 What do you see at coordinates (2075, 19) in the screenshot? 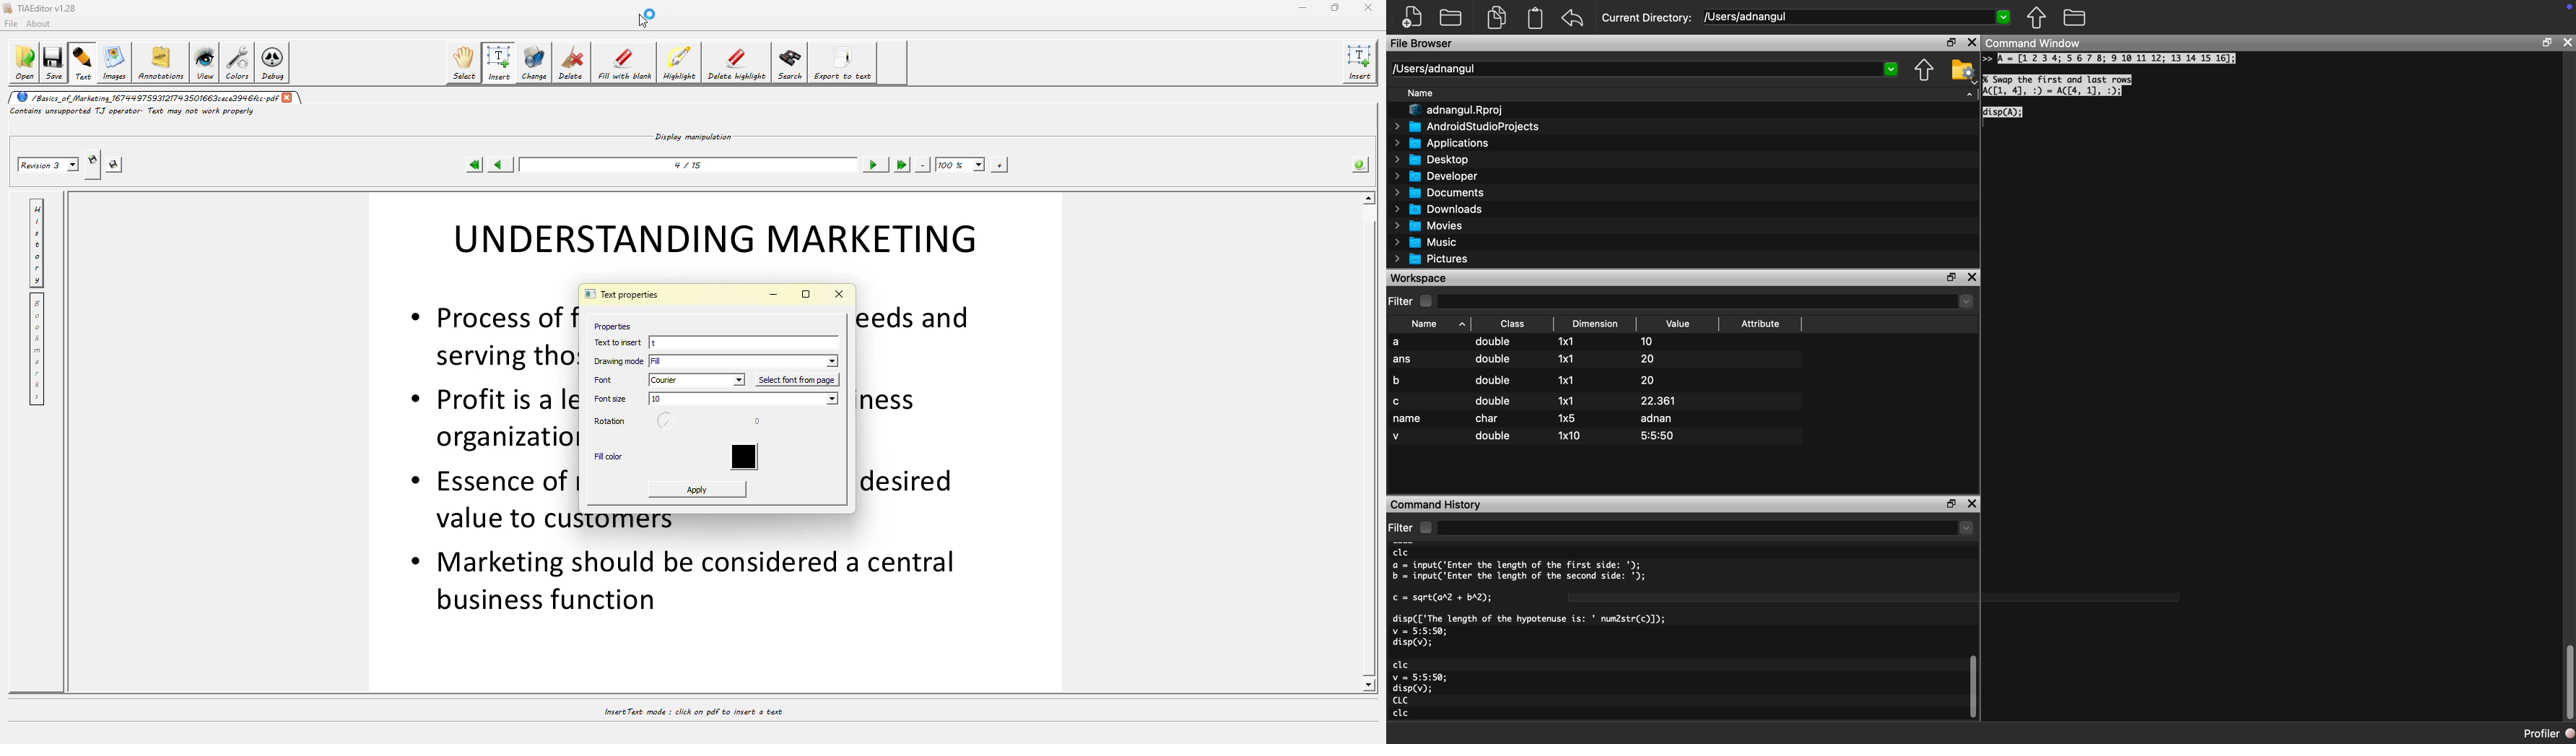
I see `Browse your files` at bounding box center [2075, 19].